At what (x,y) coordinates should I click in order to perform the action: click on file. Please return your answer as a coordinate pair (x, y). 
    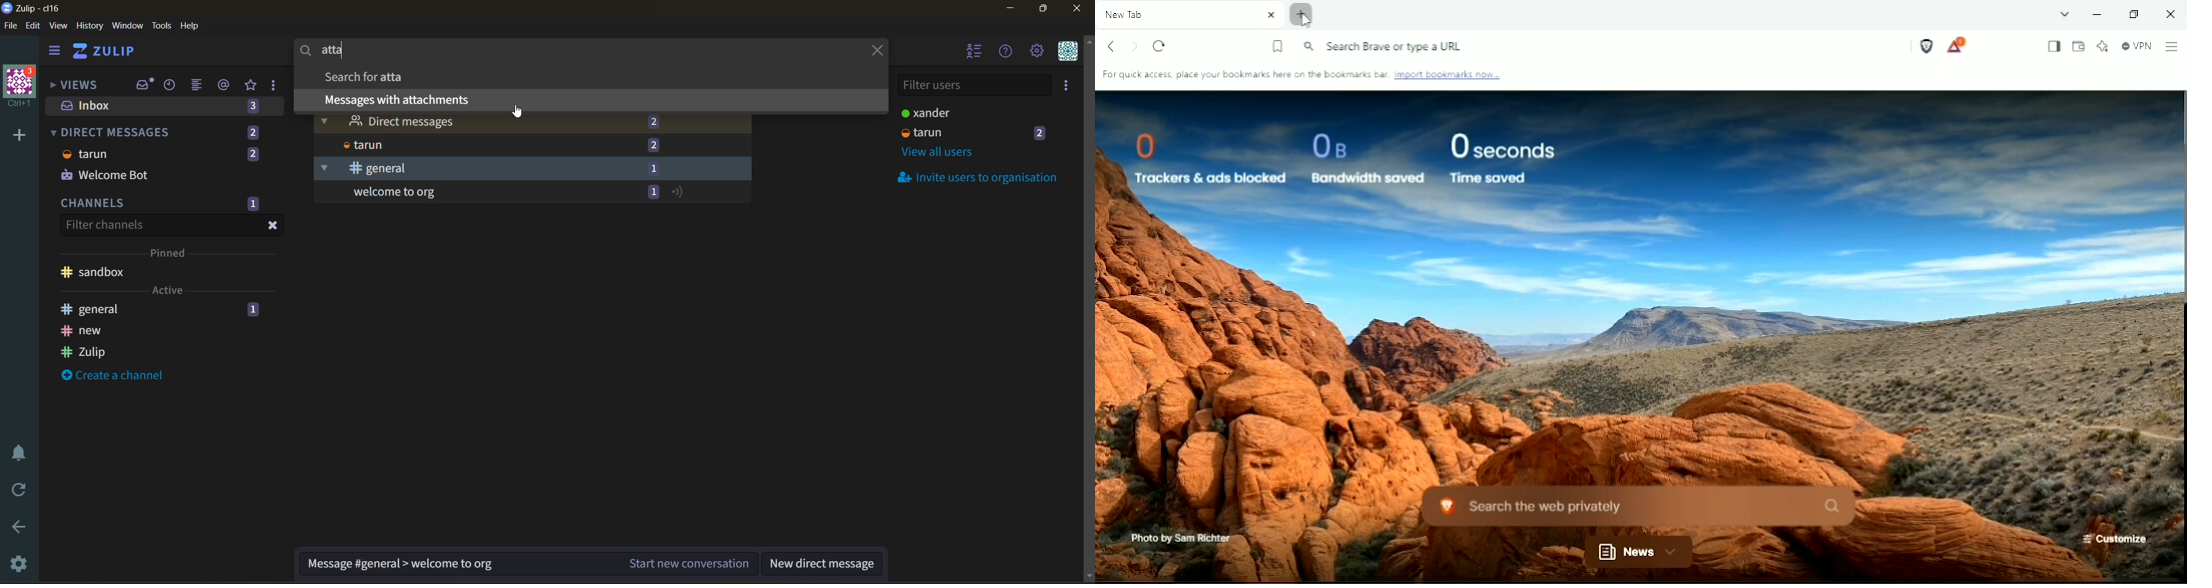
    Looking at the image, I should click on (11, 26).